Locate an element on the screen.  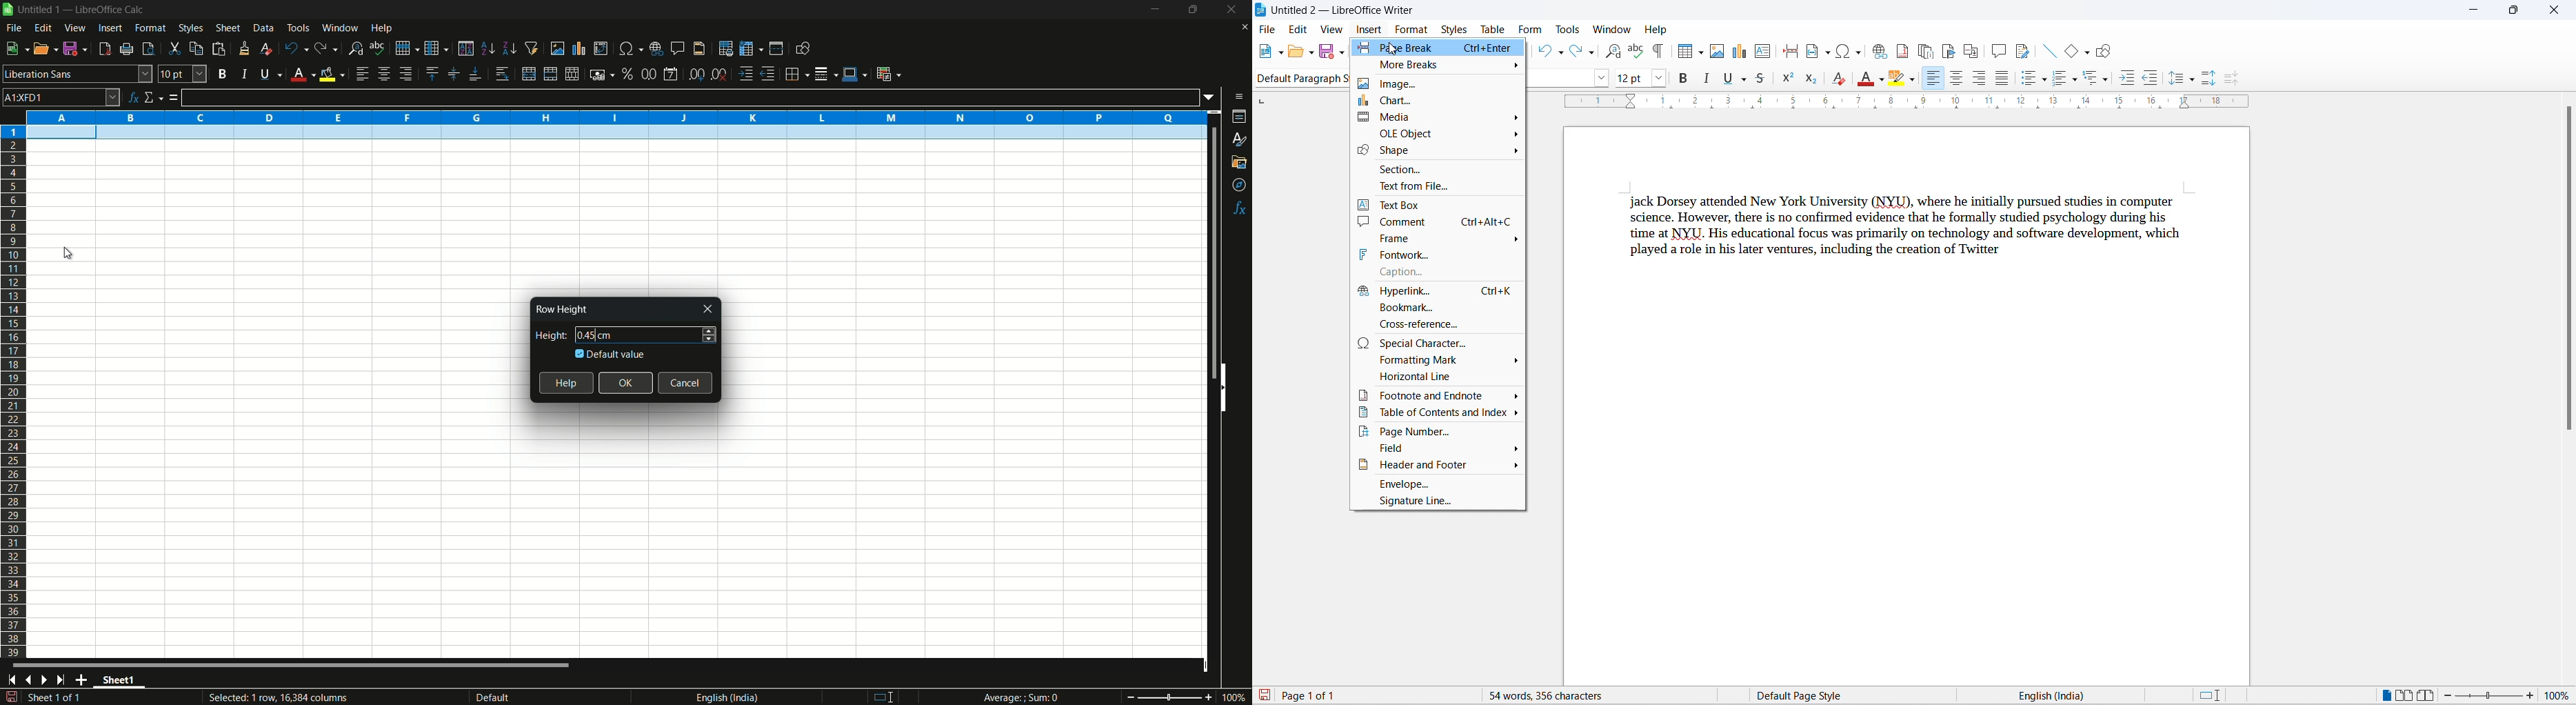
redo options is located at coordinates (1593, 53).